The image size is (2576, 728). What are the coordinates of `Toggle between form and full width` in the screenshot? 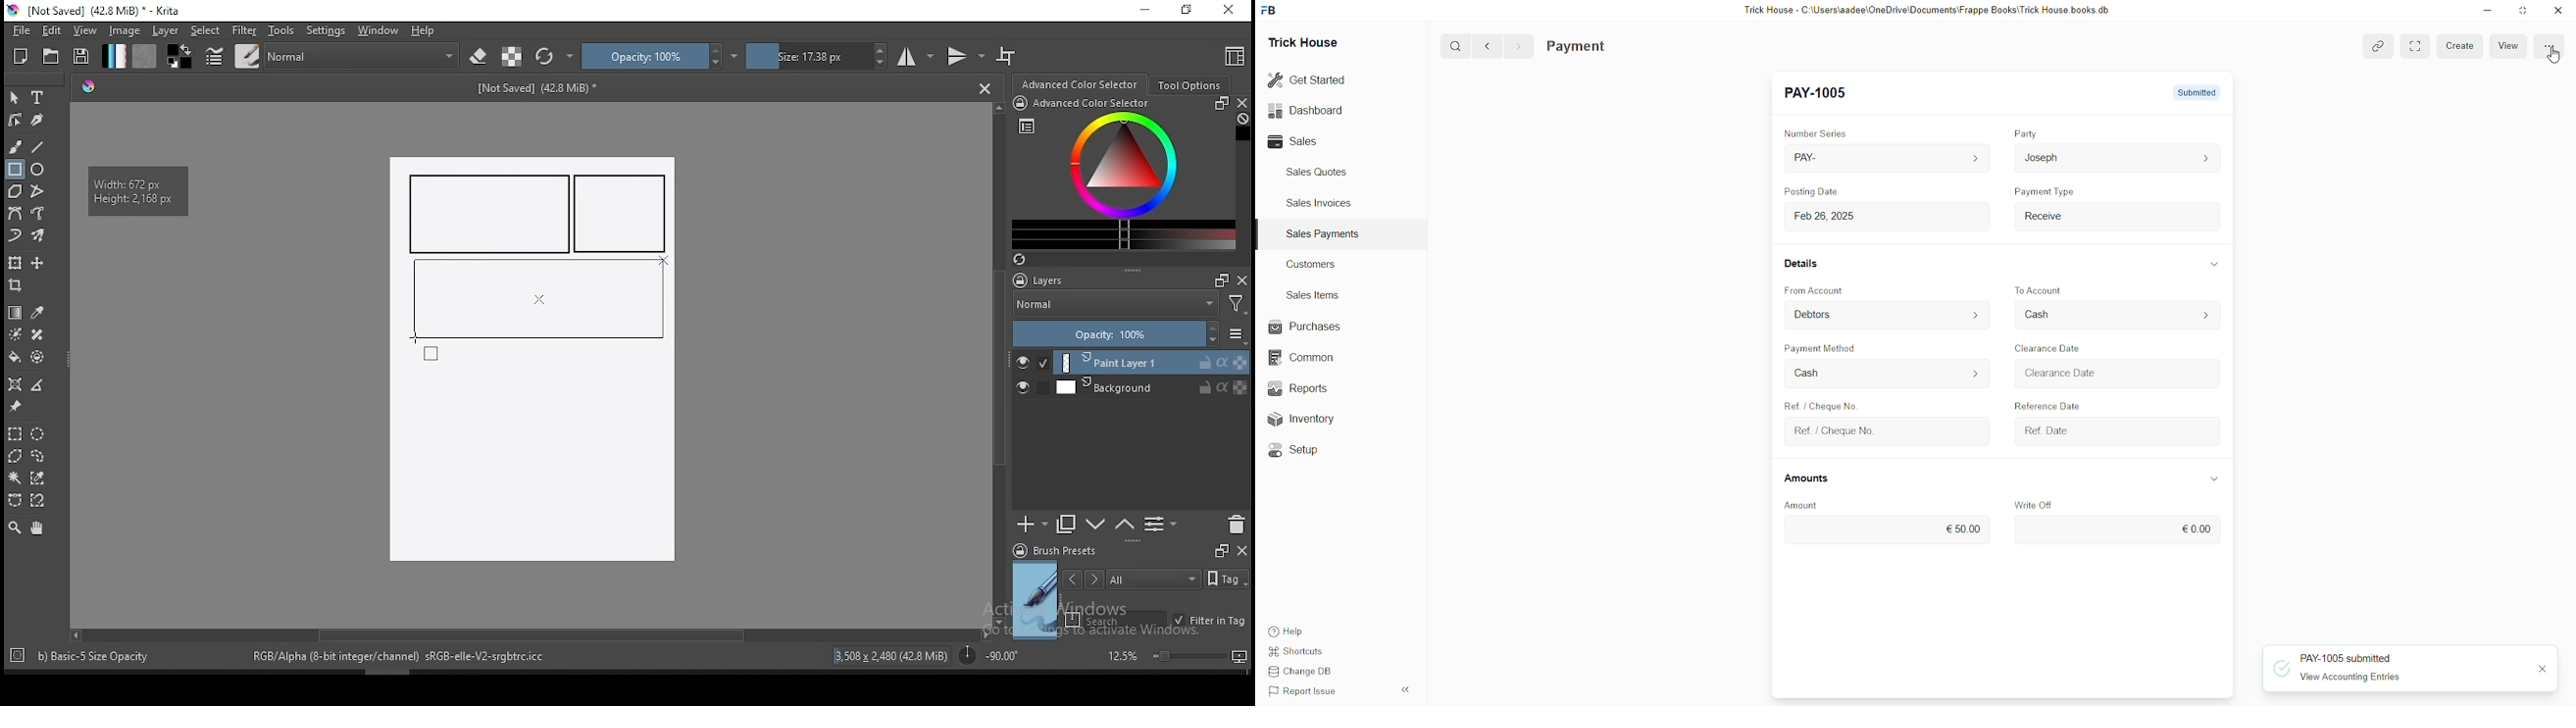 It's located at (2377, 46).